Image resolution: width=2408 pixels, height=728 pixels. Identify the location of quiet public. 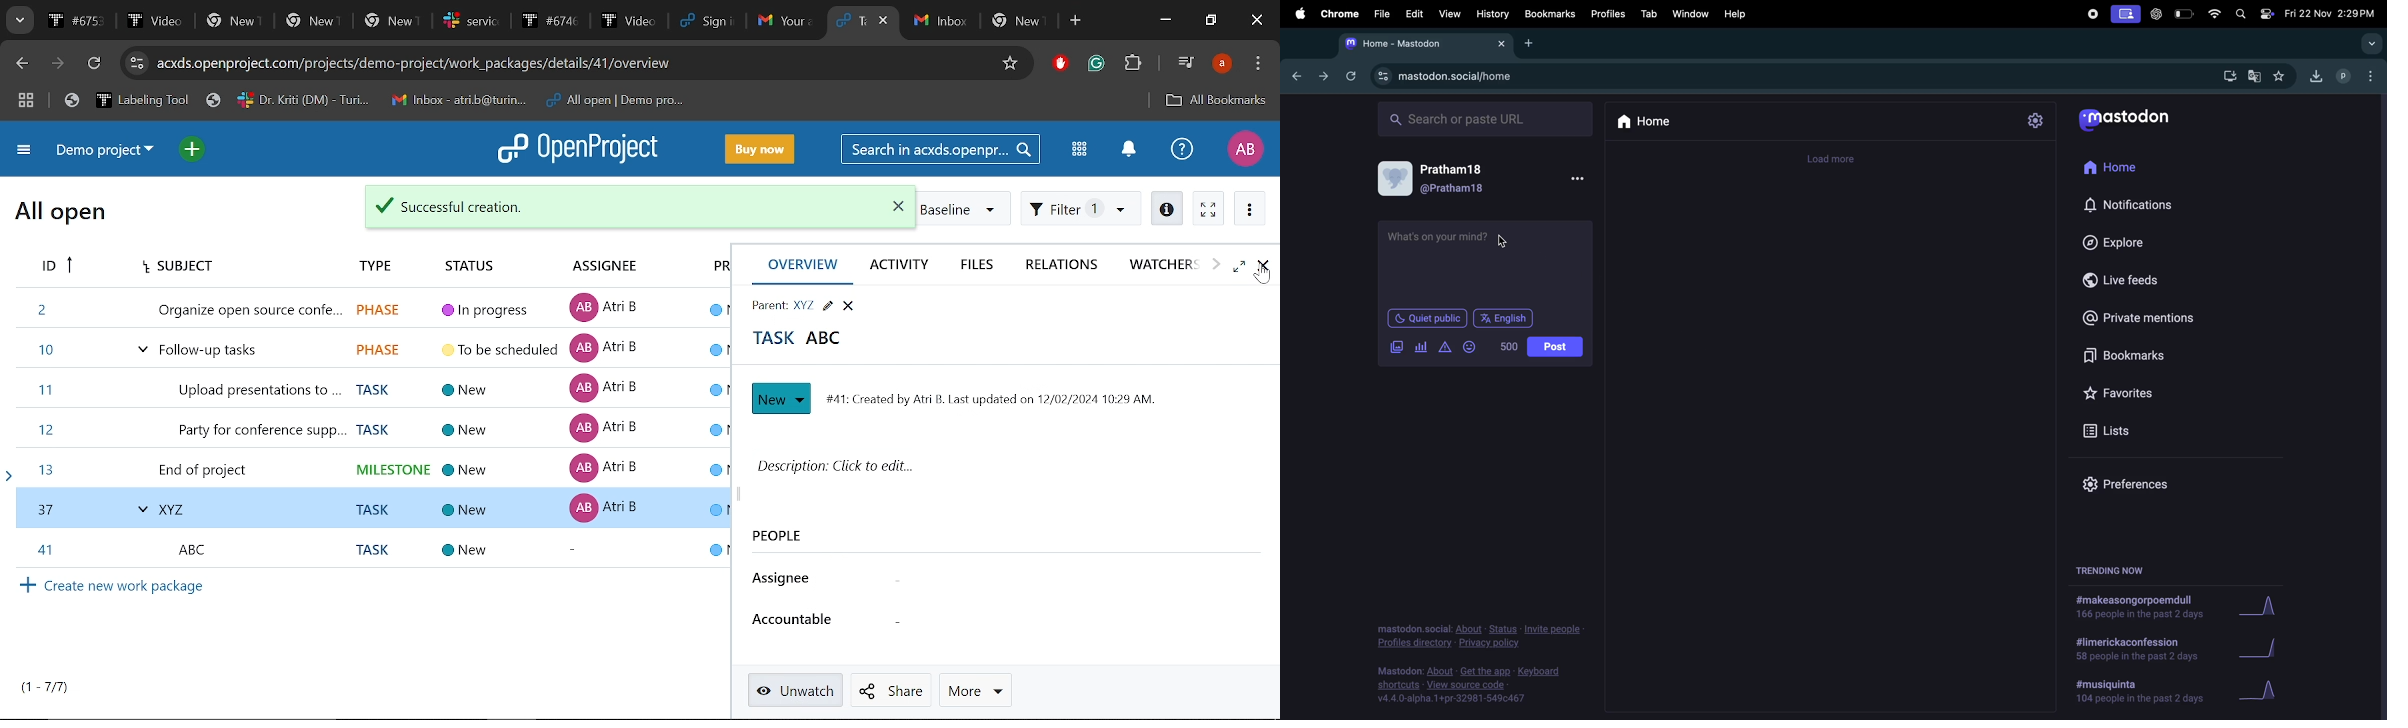
(1428, 319).